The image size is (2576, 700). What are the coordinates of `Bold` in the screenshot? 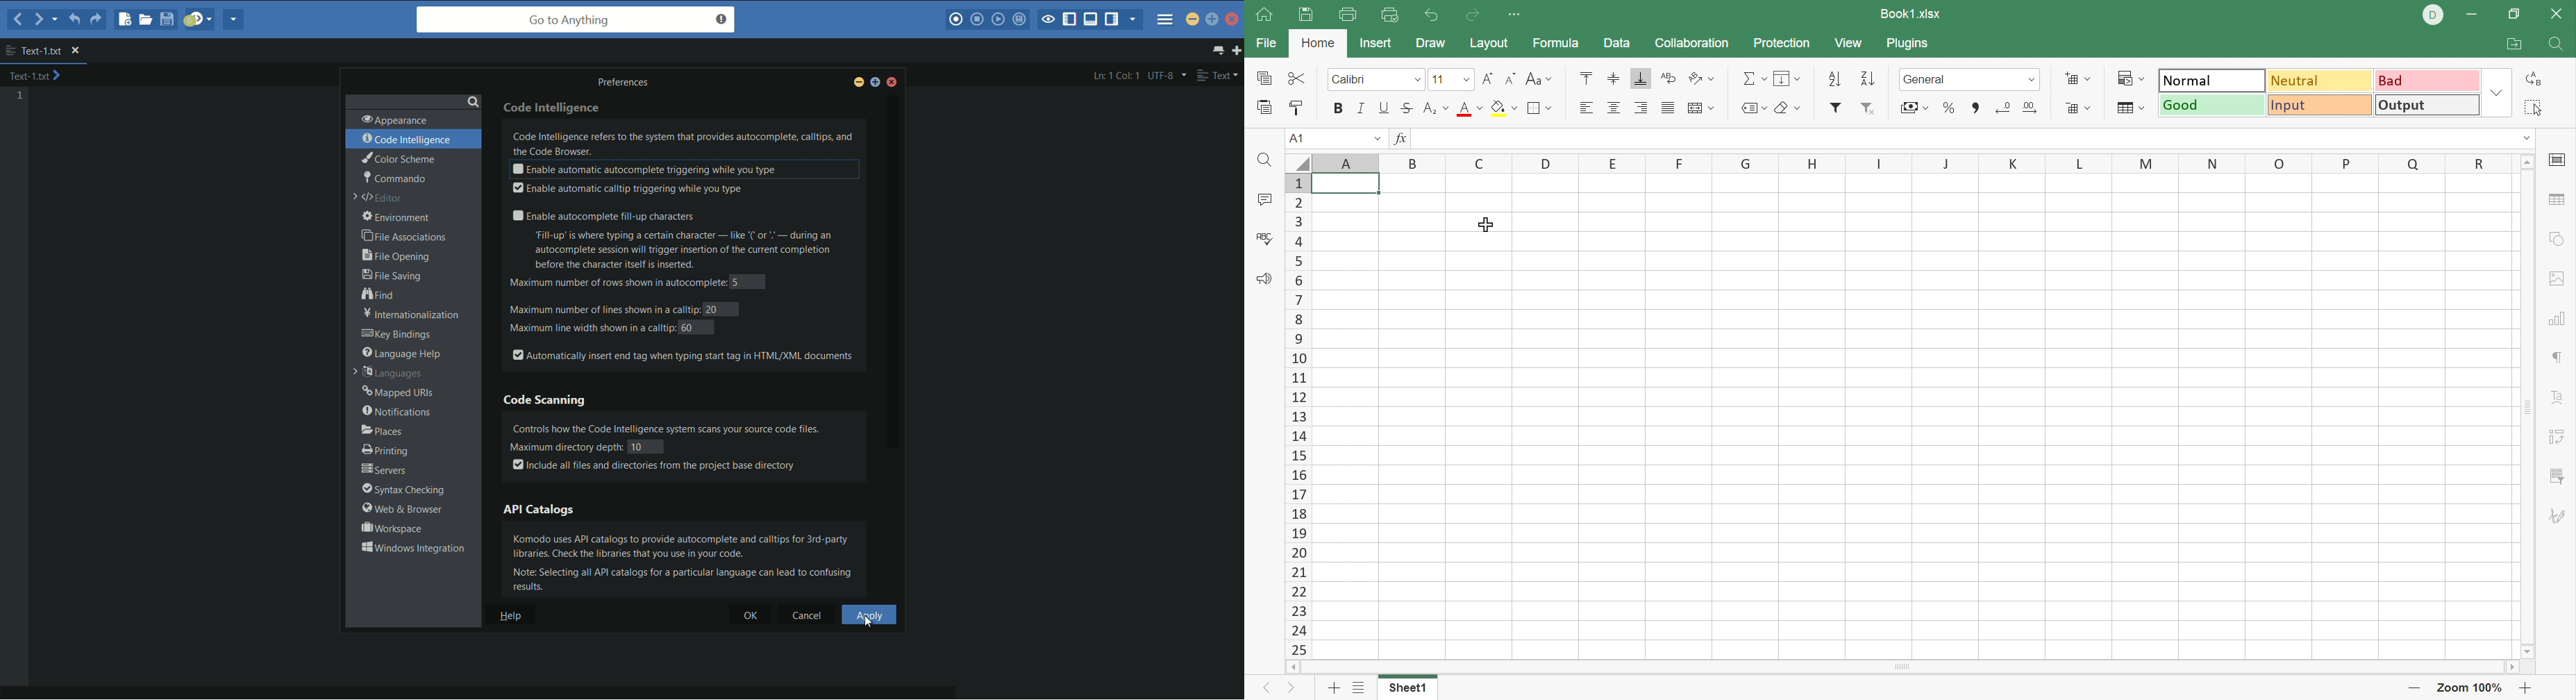 It's located at (1337, 109).